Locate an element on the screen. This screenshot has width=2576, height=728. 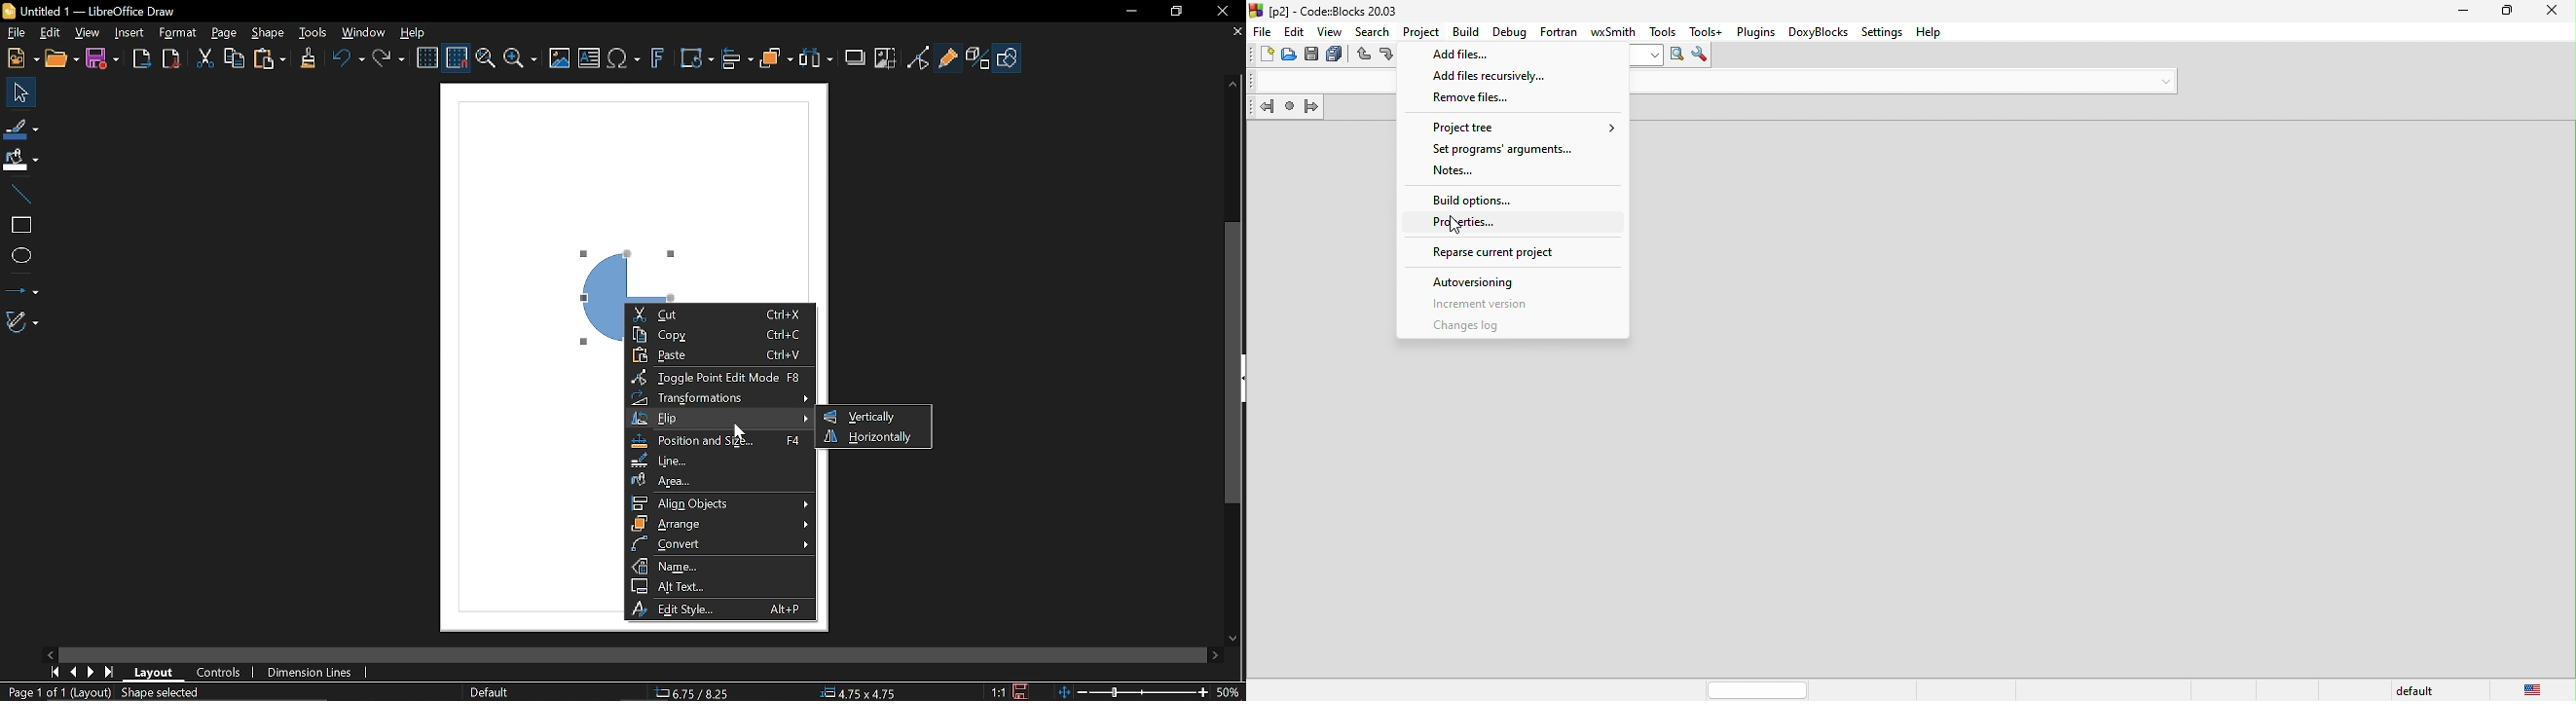
Controls is located at coordinates (220, 673).